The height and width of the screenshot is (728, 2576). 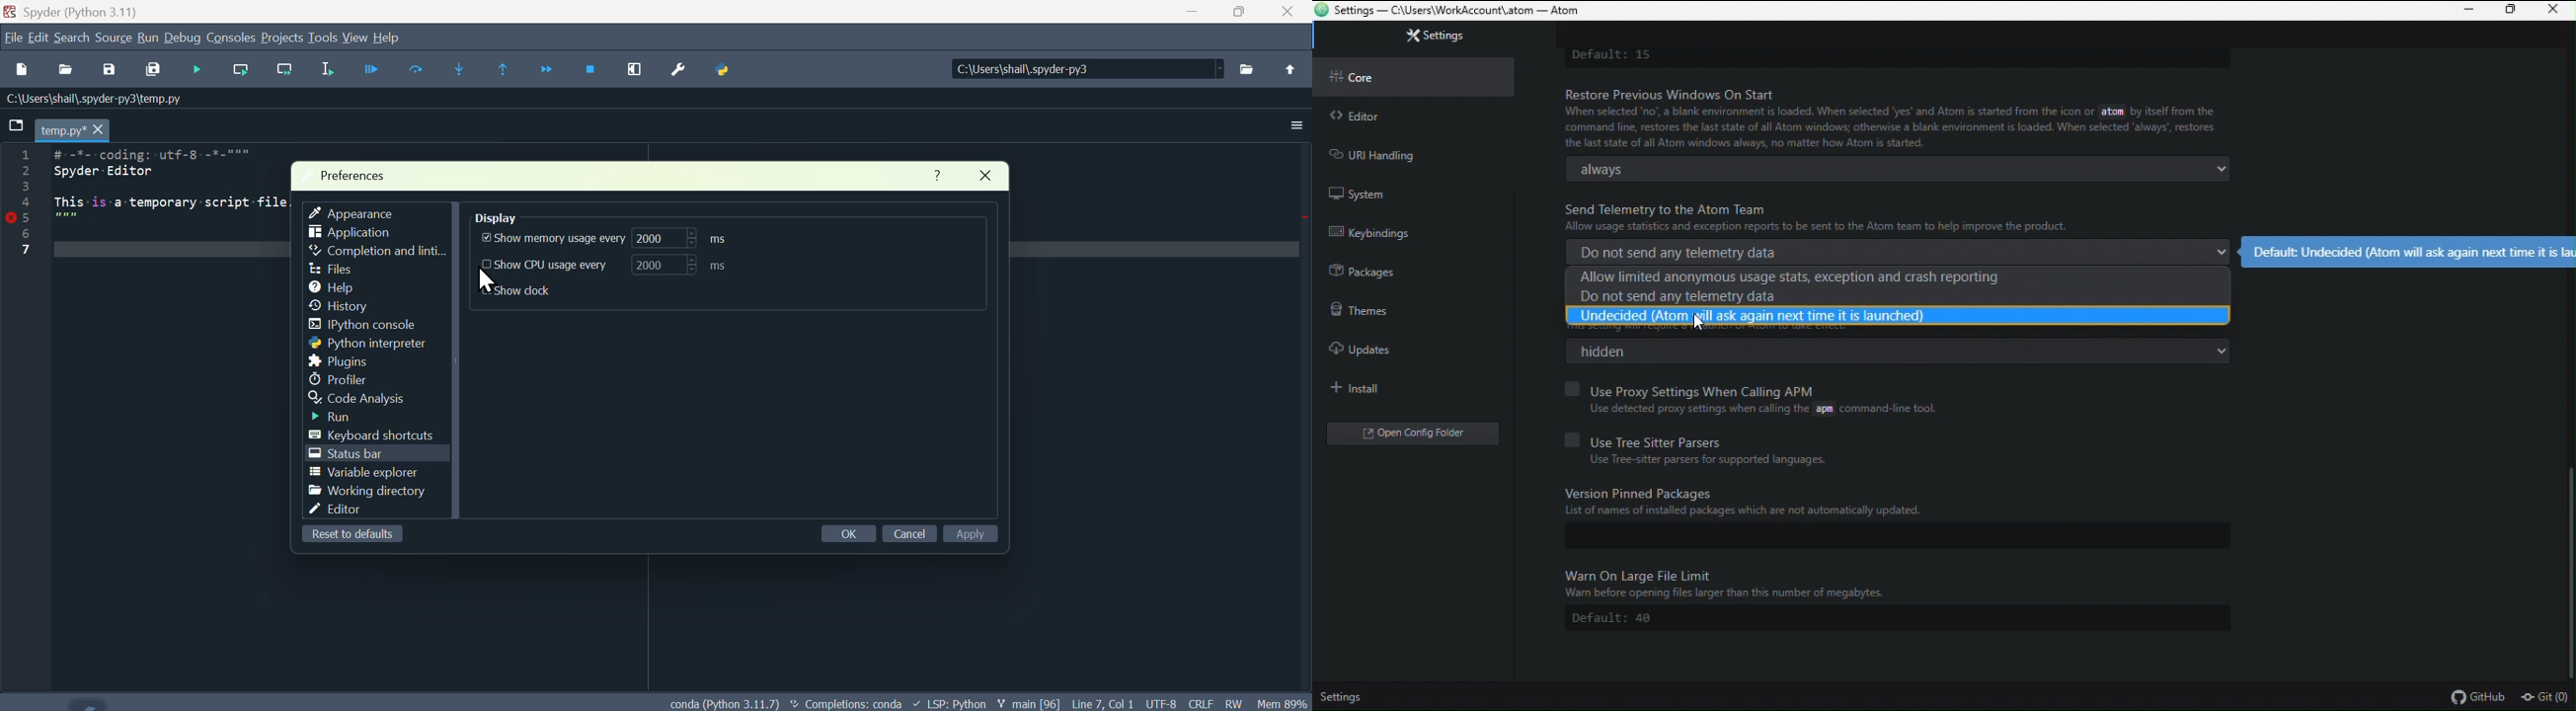 I want to click on Tools, so click(x=323, y=37).